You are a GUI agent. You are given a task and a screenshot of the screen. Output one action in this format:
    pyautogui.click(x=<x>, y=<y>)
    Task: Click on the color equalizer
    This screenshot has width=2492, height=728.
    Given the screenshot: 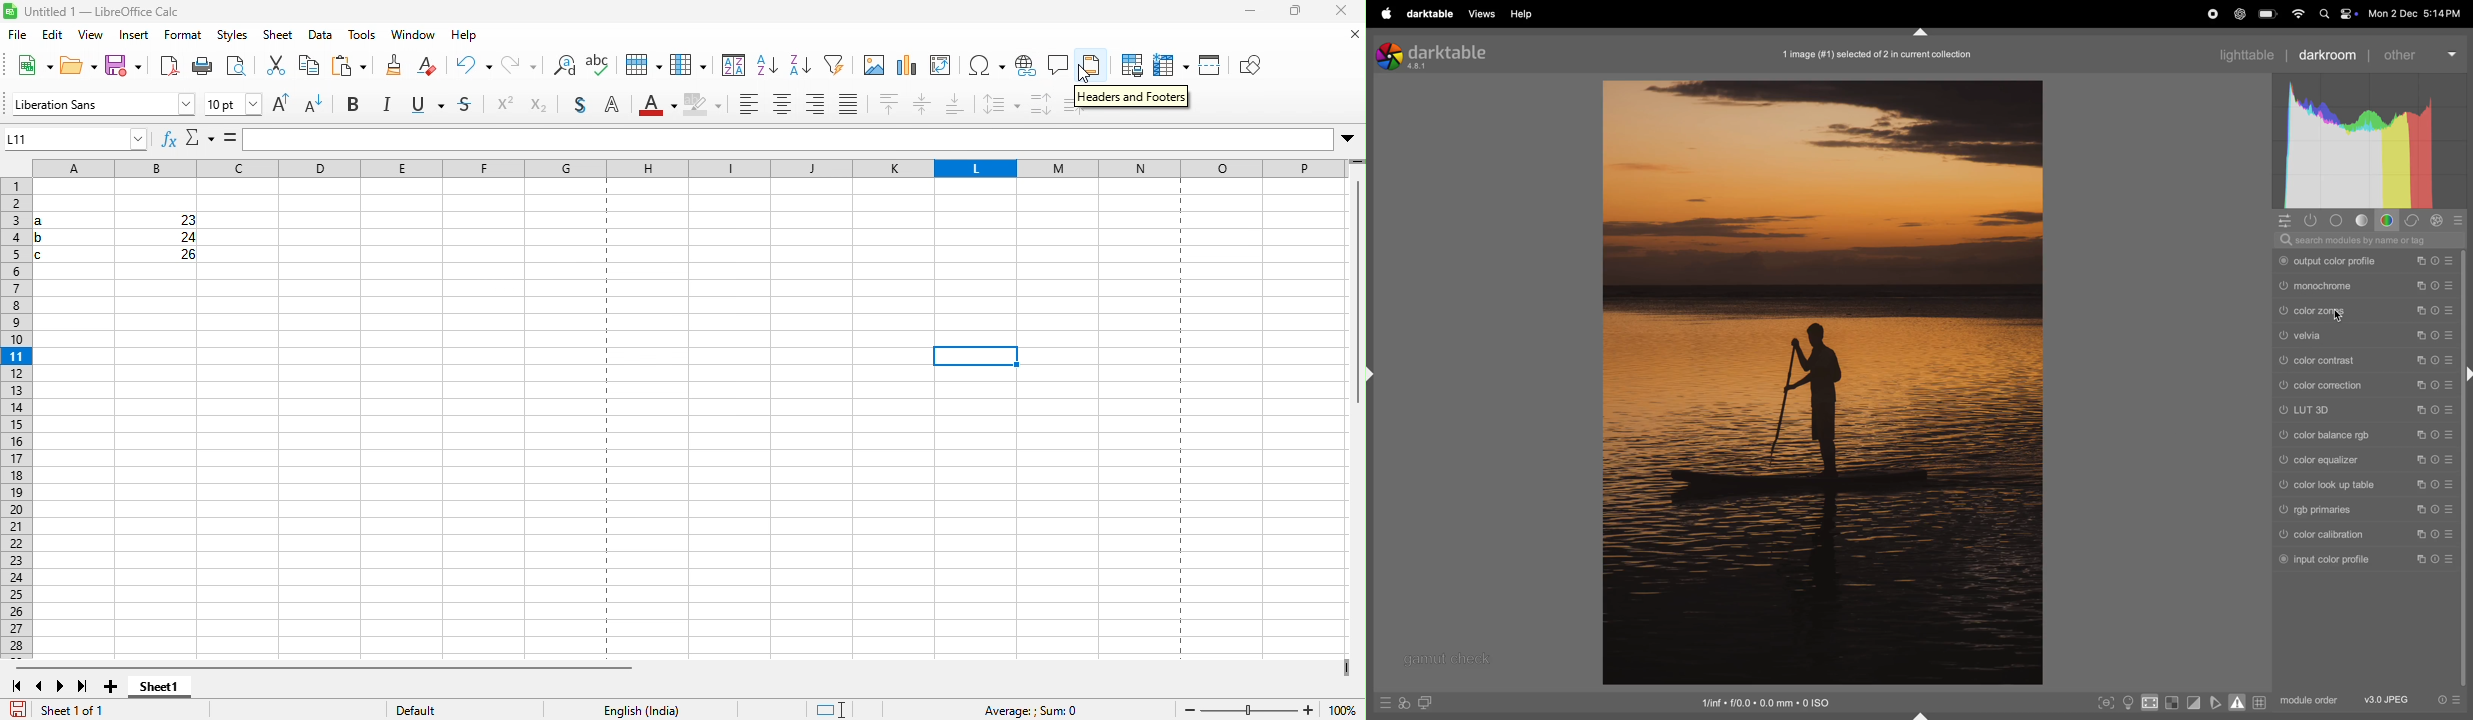 What is the action you would take?
    pyautogui.click(x=2336, y=461)
    